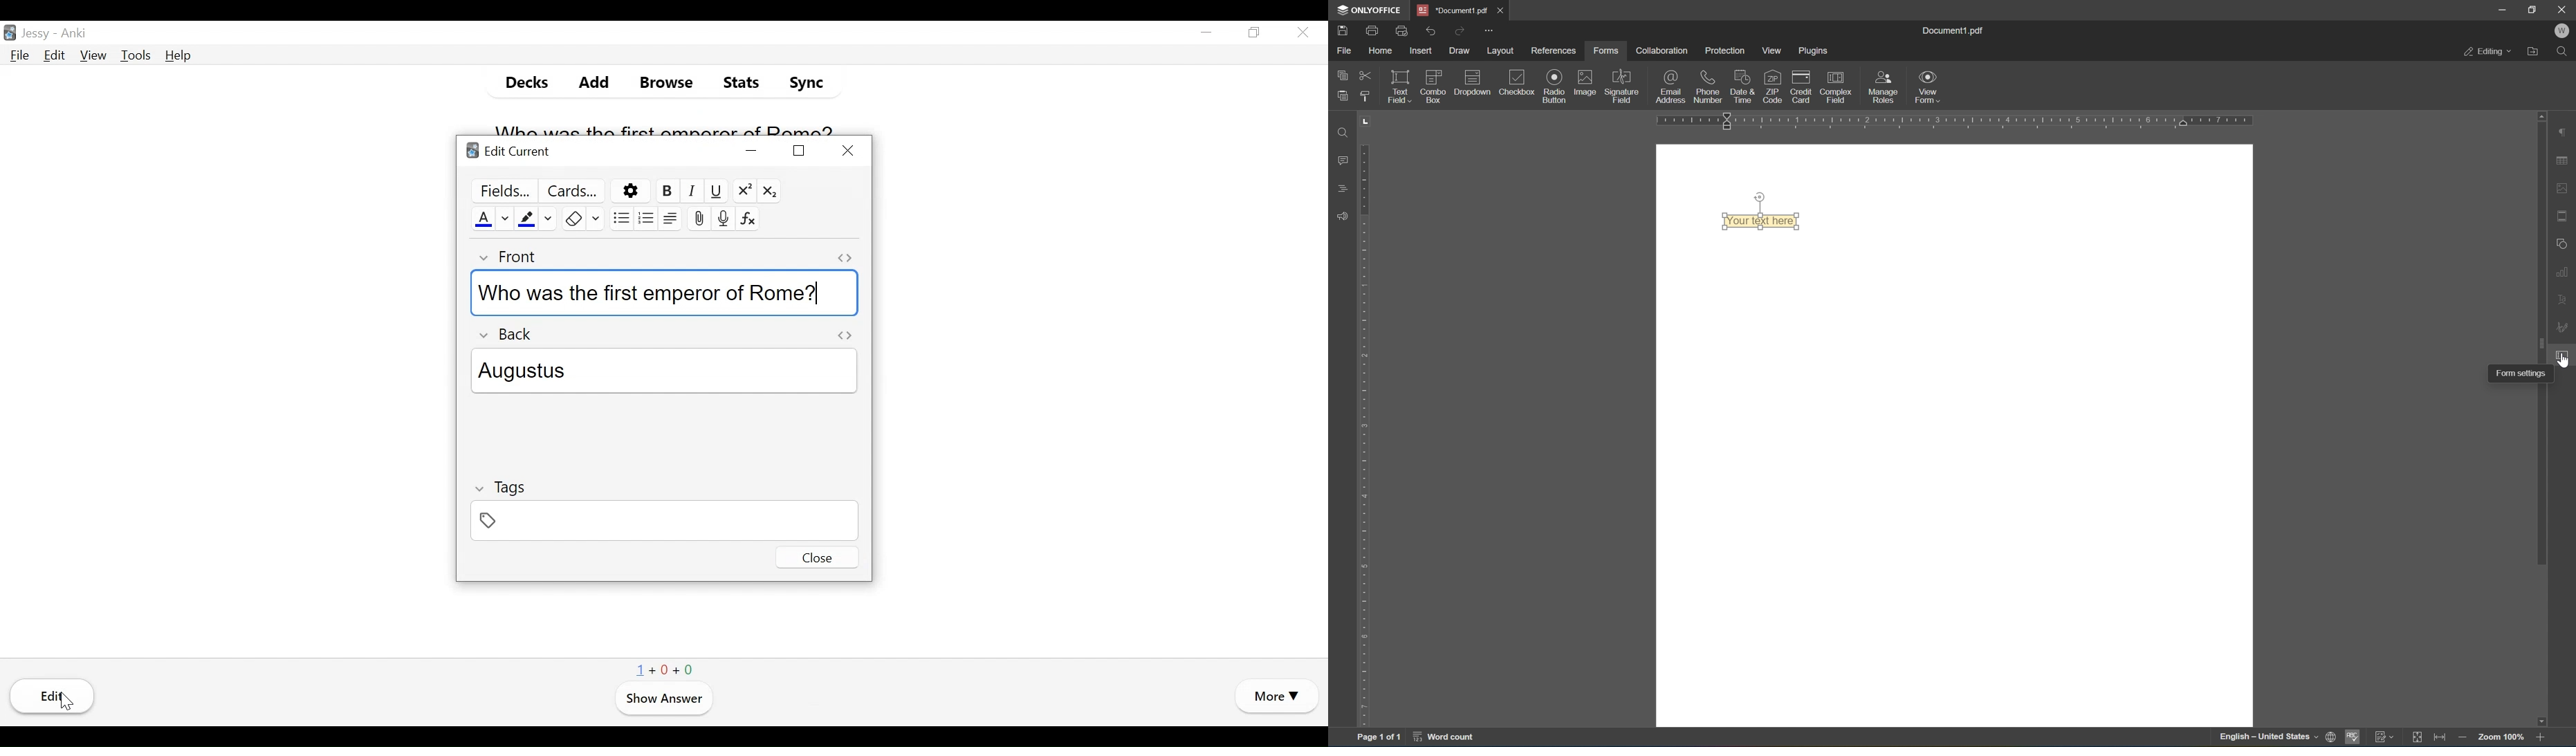 This screenshot has width=2576, height=756. What do you see at coordinates (2388, 738) in the screenshot?
I see `track changes` at bounding box center [2388, 738].